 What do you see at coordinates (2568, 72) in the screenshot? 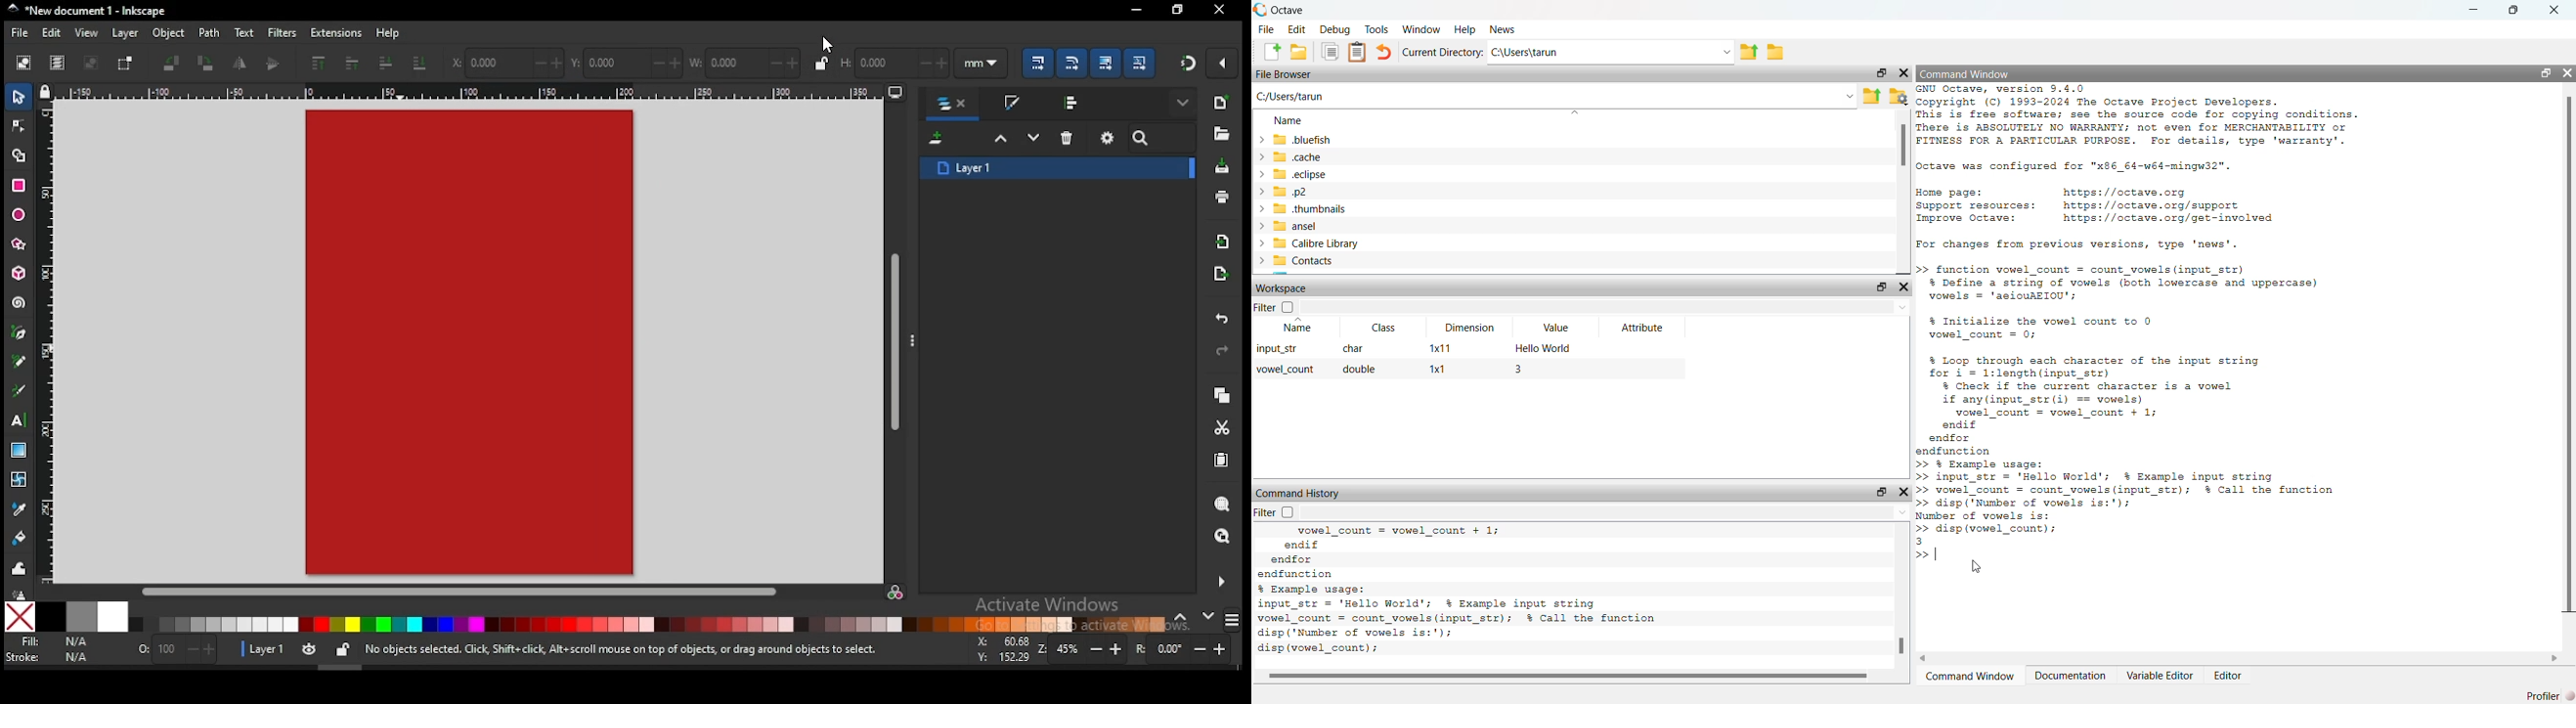
I see `close` at bounding box center [2568, 72].